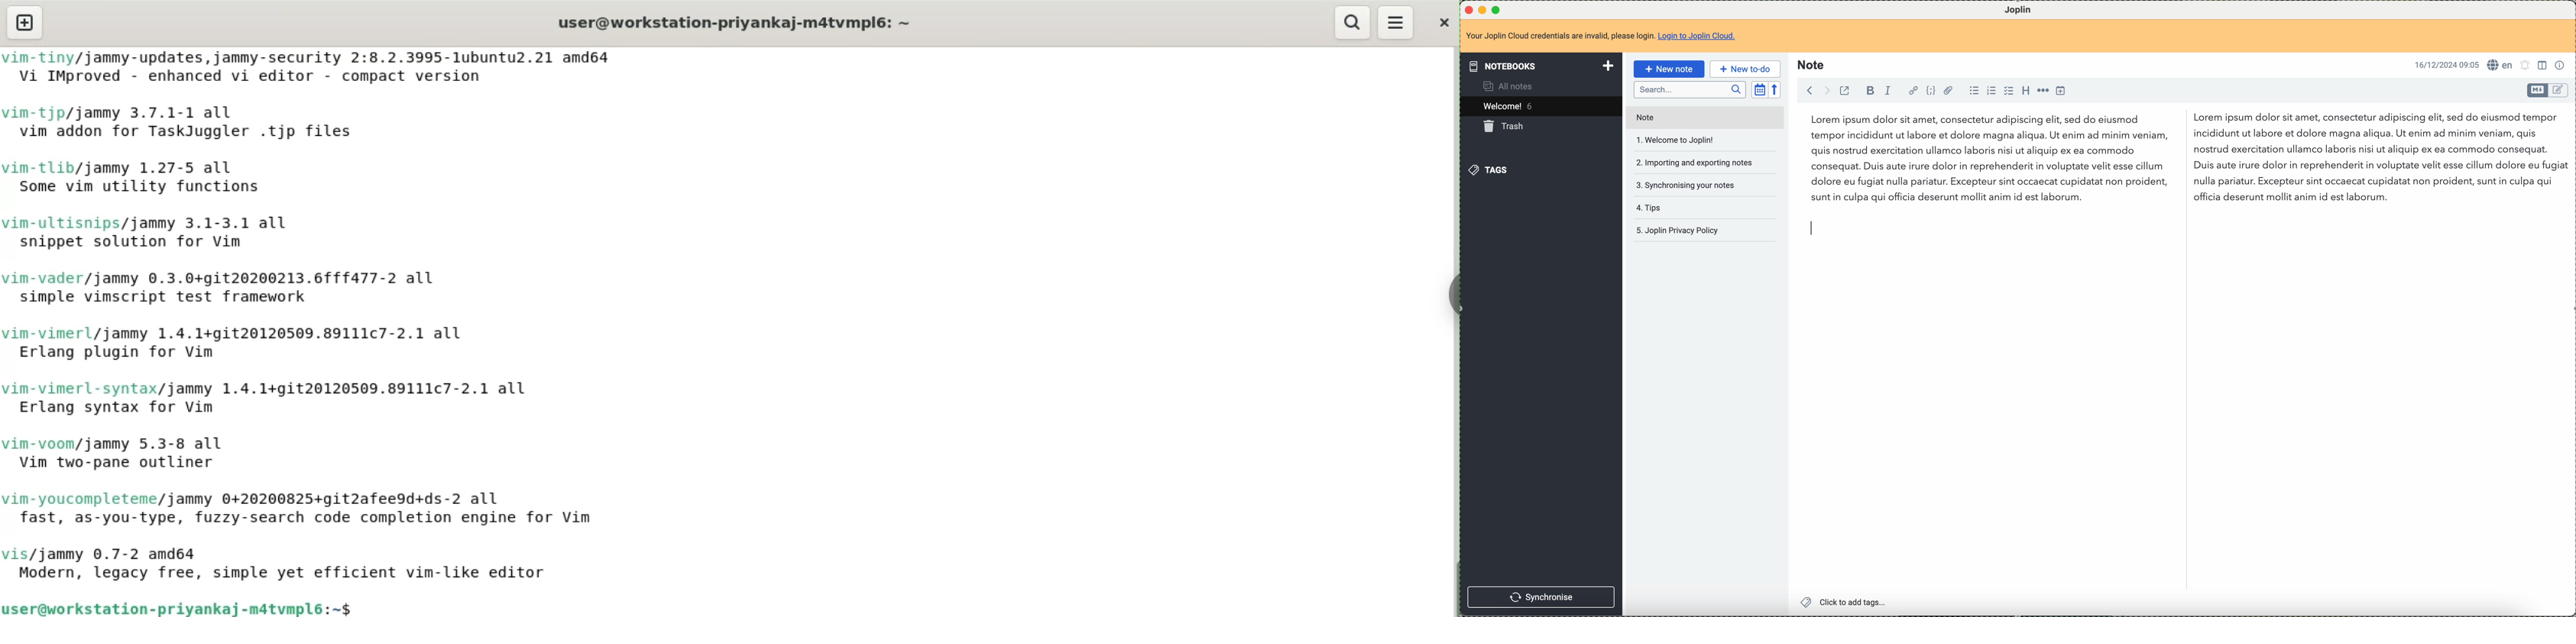 This screenshot has width=2576, height=644. Describe the element at coordinates (1843, 603) in the screenshot. I see `click to add tags` at that location.